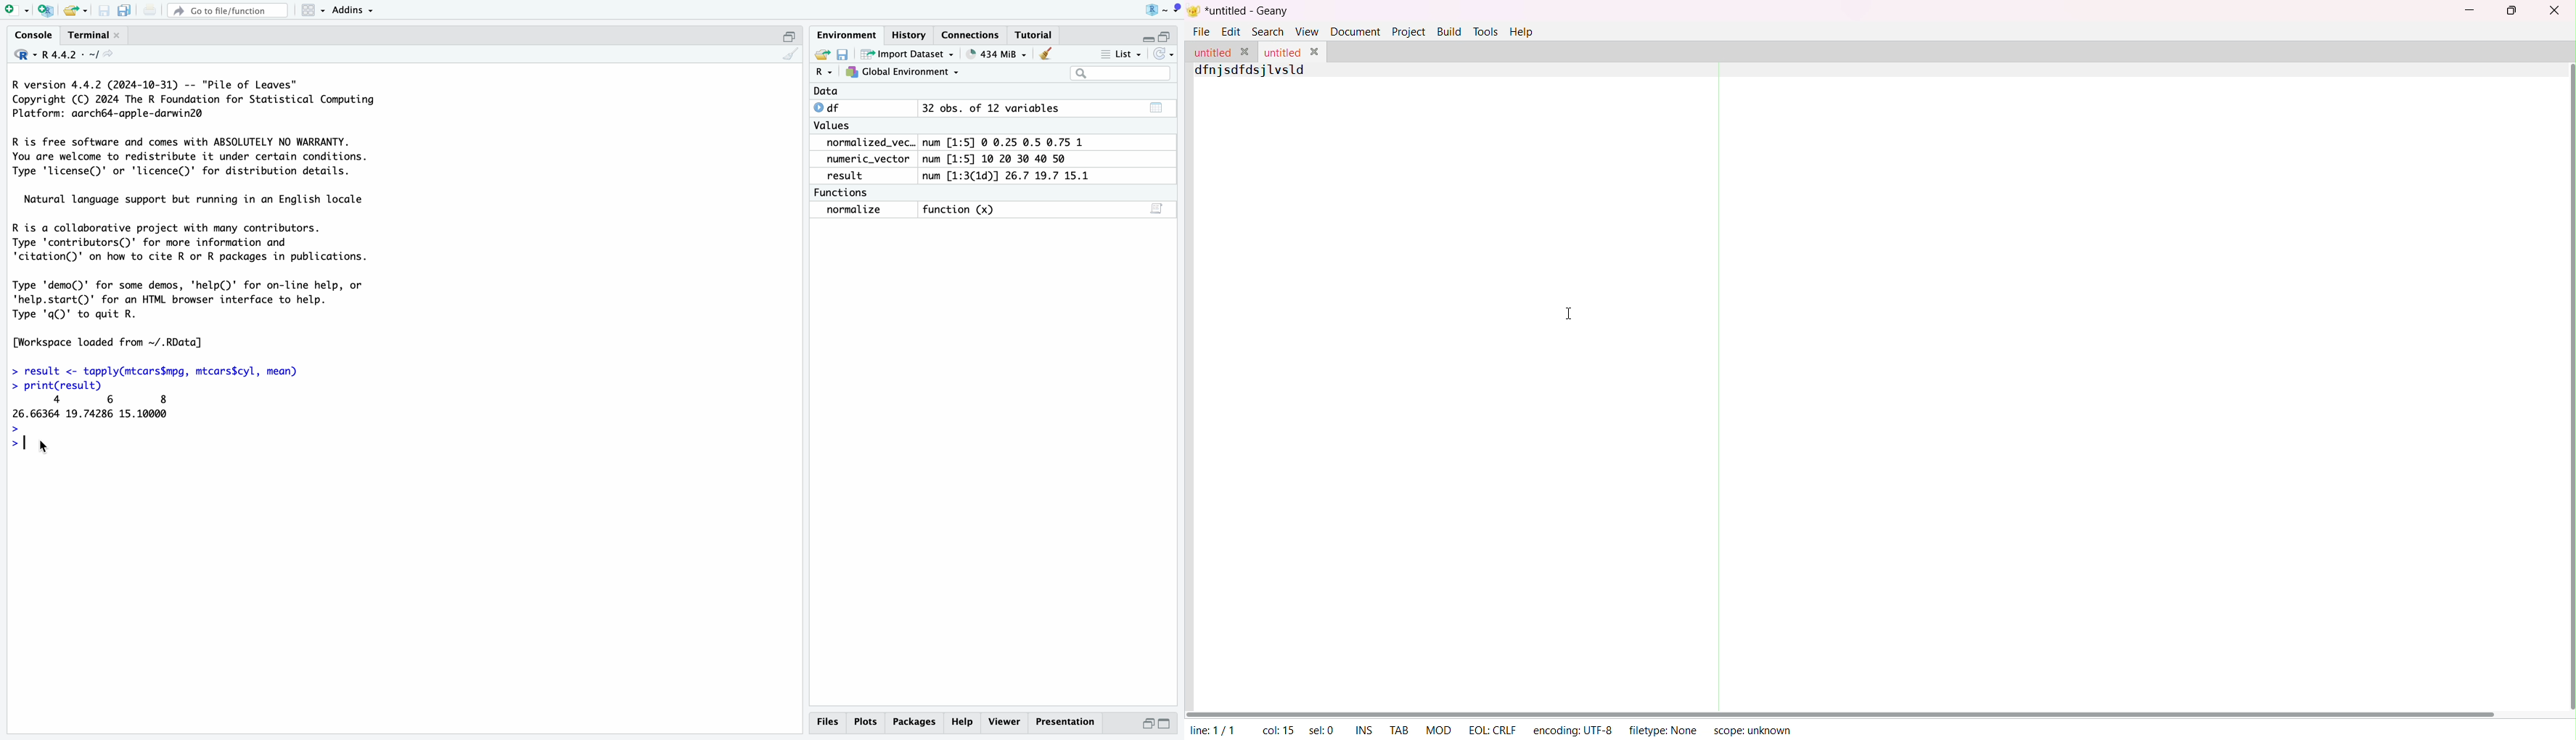 Image resolution: width=2576 pixels, height=756 pixels. I want to click on R version 4.4.2 (2024-10-31) -- "Pile of Leaves"
Copyright (C) 2024 The R Foundation for Statistical Computing
Platform: aarch64-apple-darwin2@
R is free software and comes with ABSOLUTELY NO WARRANTY.
You are welcome to redistribute it under certain conditions.
Type 'license()' or 'licence()' for distribution details.

Natural language support but running in an English locale
R is a collaborative project with many contributors.
Type 'contributors()' for more information and
'citation()' on how to cite R or R packages in publications.
Type 'demo()' for some demos, 'help(D' for on-line help, or
'help.start()' for an HTML browser interface to help.
Type 'q()' to quit R.
[Workspace loaded from ~/.RData]
> result <- tapply(mtcars$mpg, mtcars$cyl, mean)
> print(result)

4 6 8

26.66364 19.74286 15.10000
>
> | rx, so click(405, 400).